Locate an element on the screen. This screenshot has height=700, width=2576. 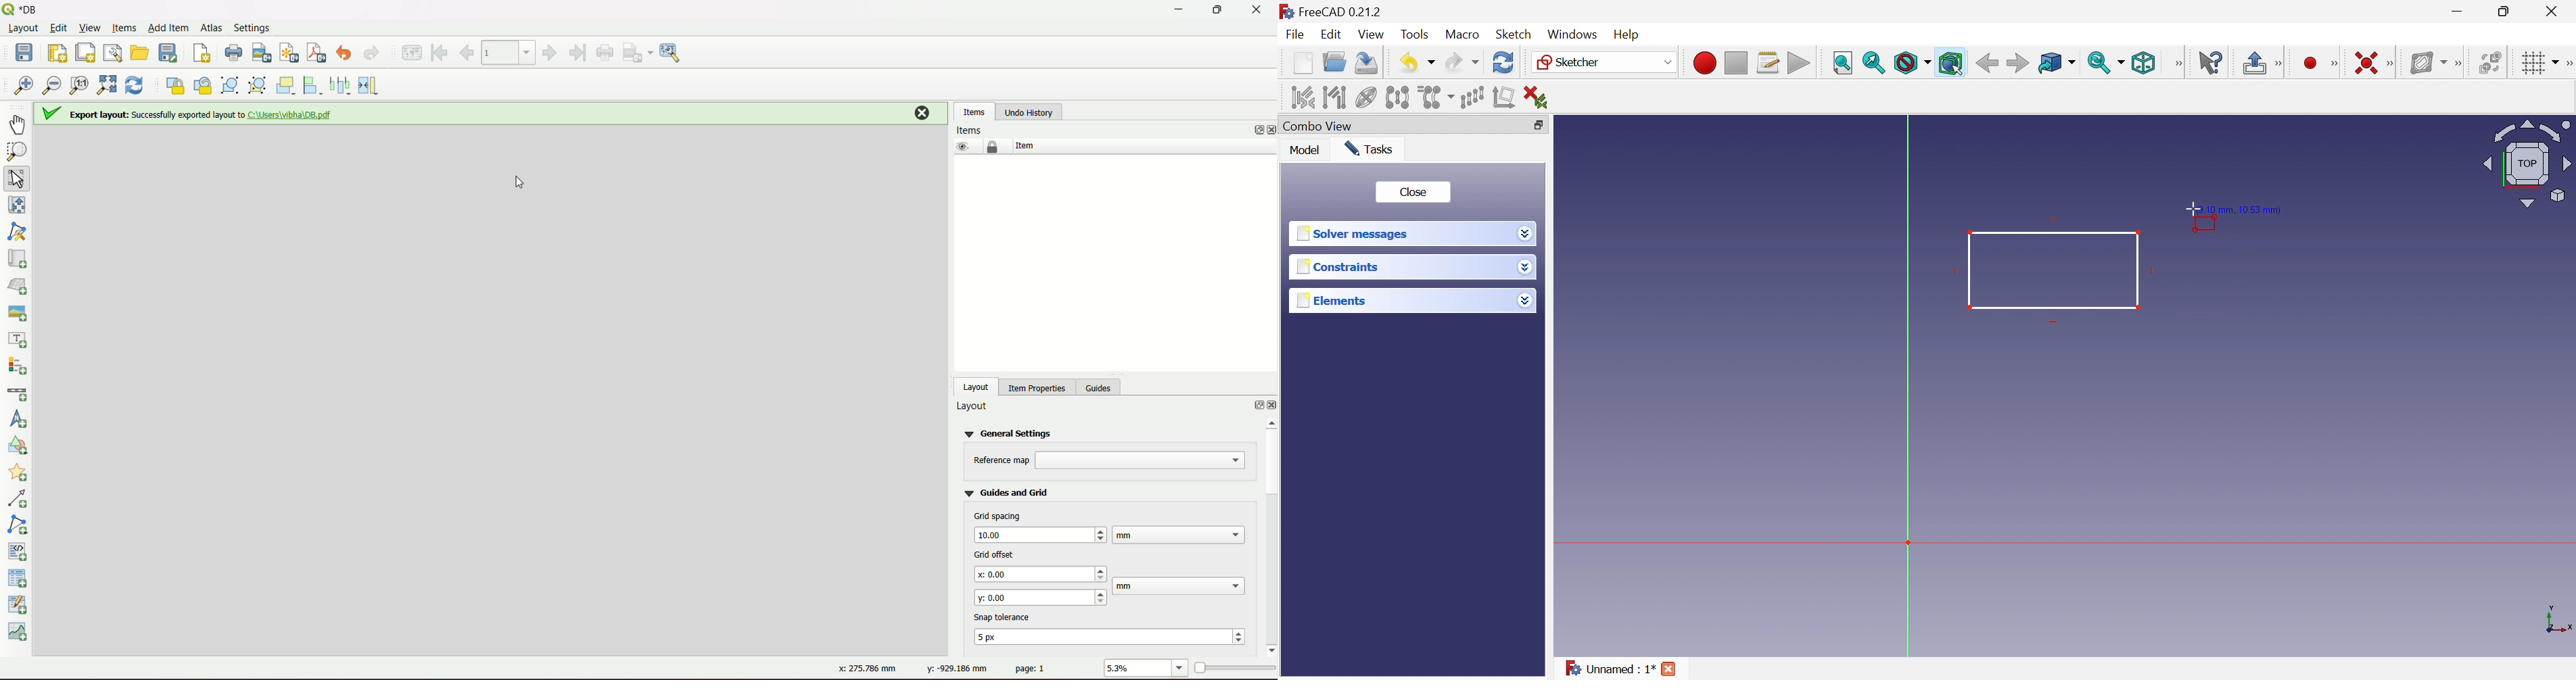
general settings is located at coordinates (1011, 432).